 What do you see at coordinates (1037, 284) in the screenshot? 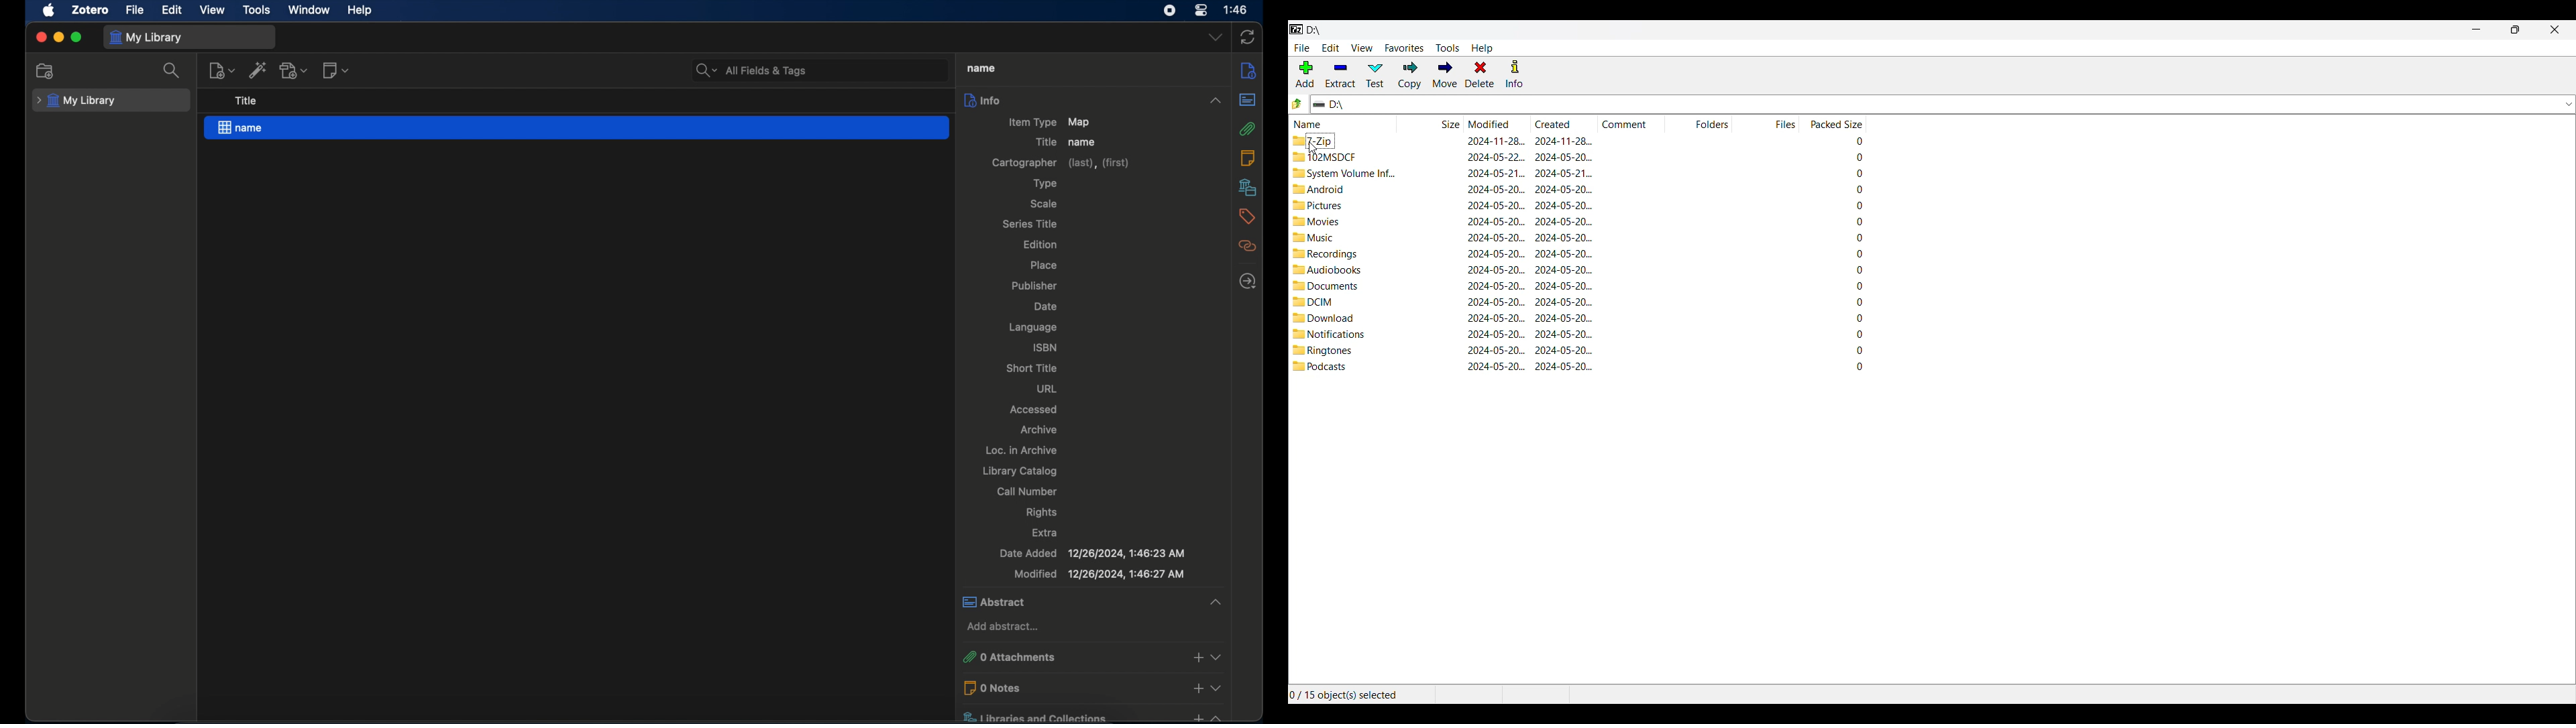
I see `publisher` at bounding box center [1037, 284].